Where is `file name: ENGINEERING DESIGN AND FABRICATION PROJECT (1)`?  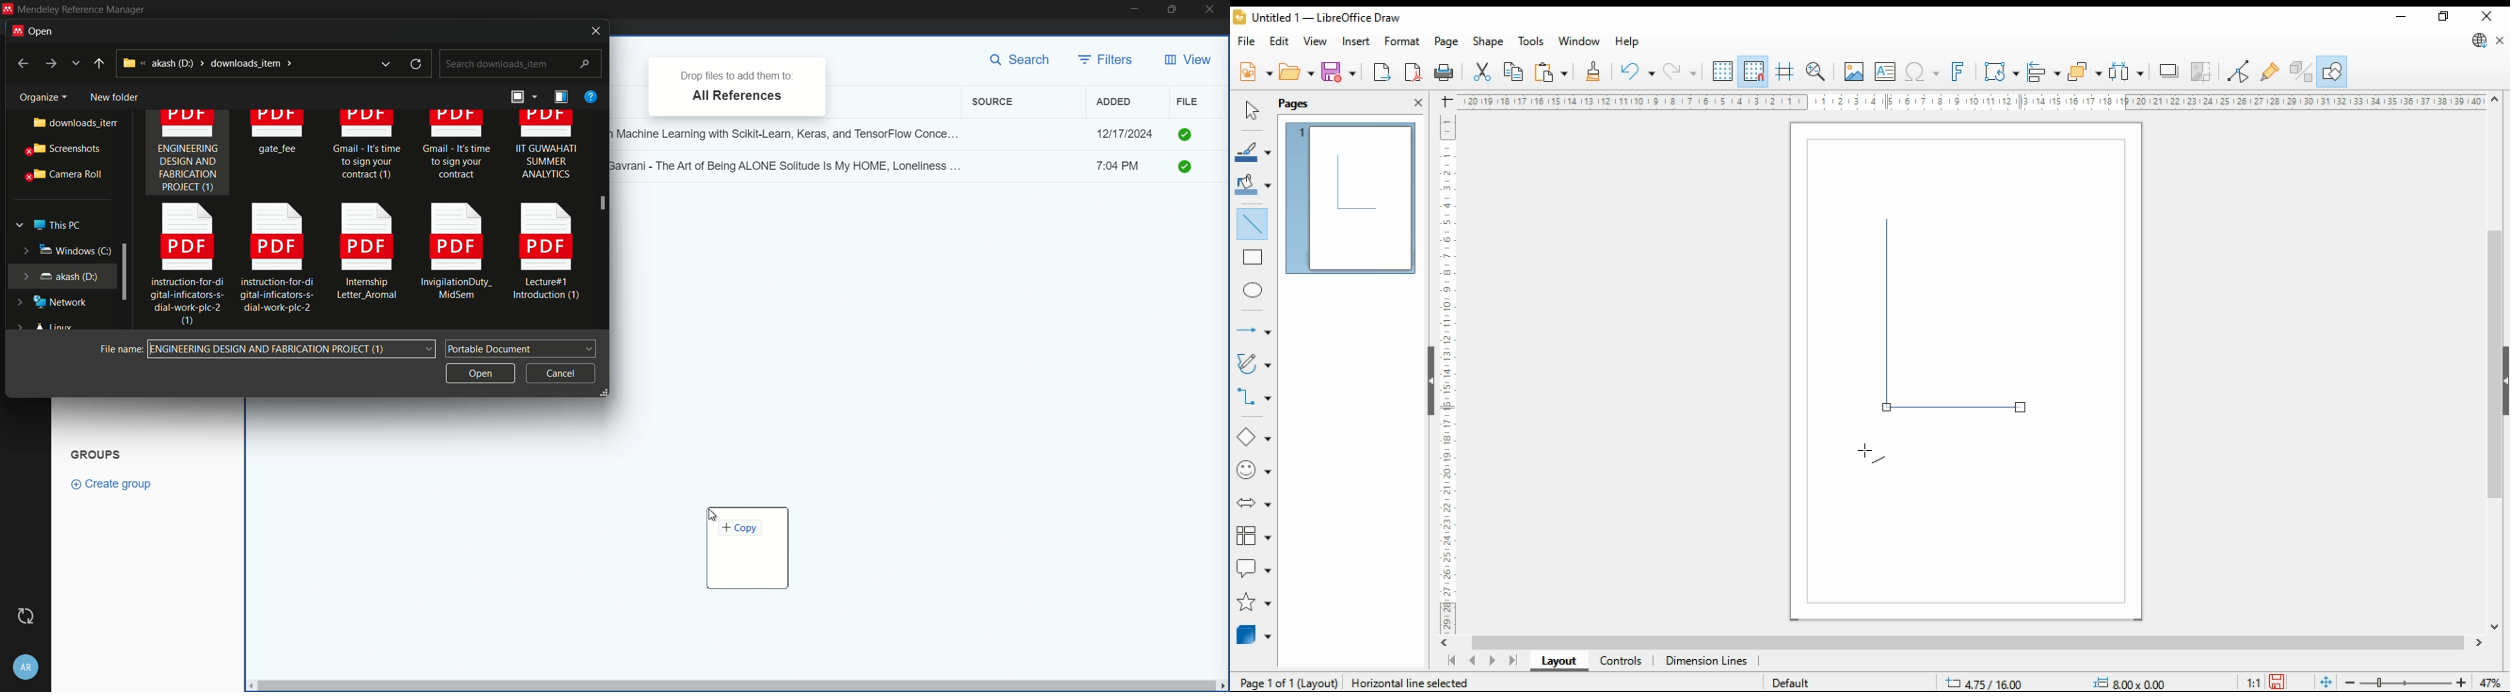
file name: ENGINEERING DESIGN AND FABRICATION PROJECT (1) is located at coordinates (294, 349).